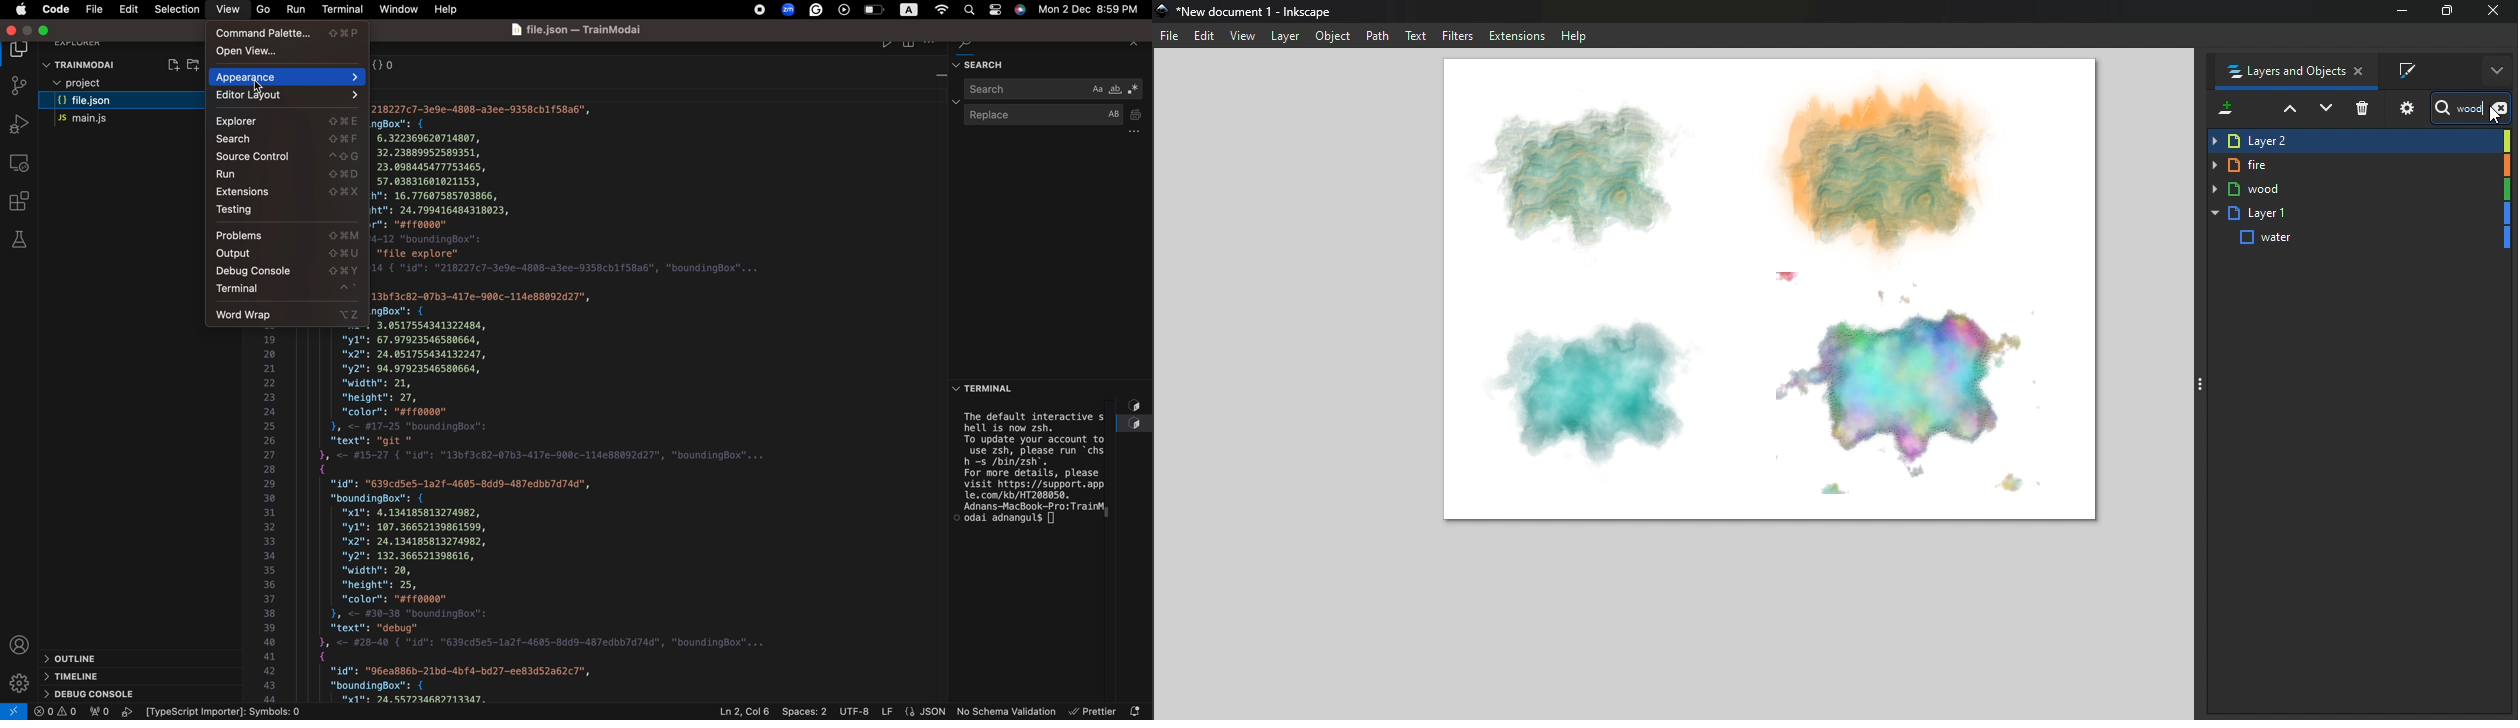 The height and width of the screenshot is (728, 2520). Describe the element at coordinates (913, 712) in the screenshot. I see `file properties` at that location.